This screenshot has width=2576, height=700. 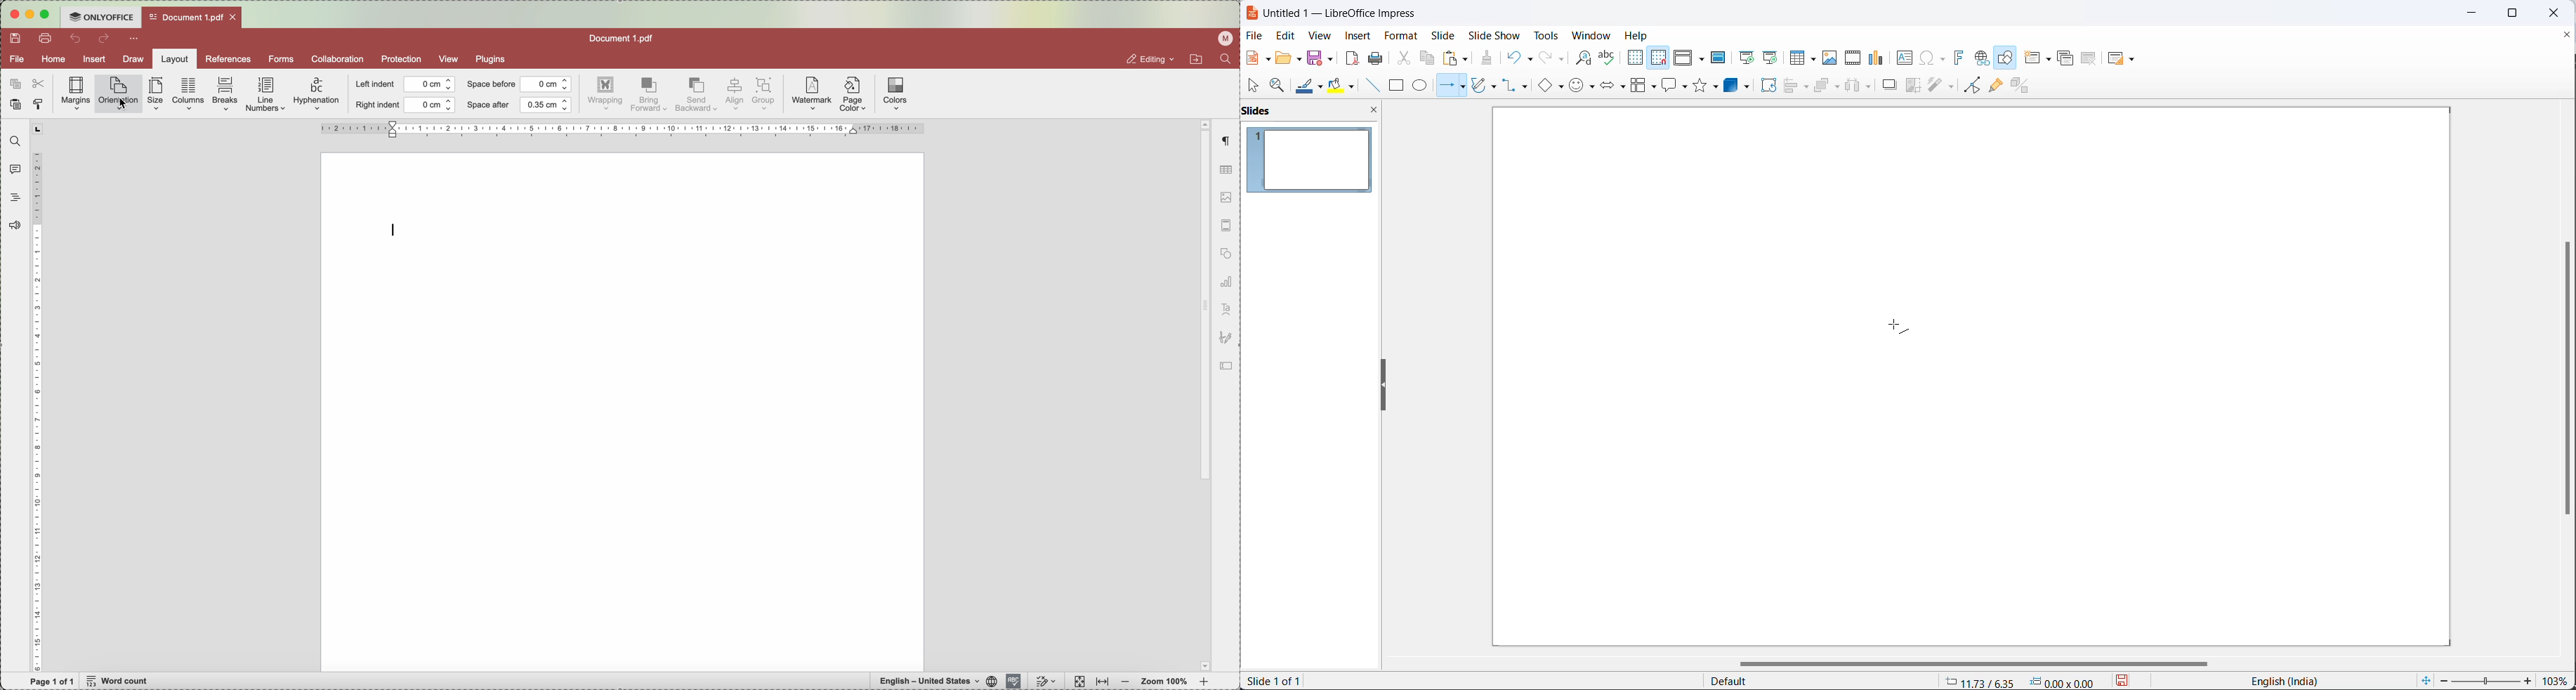 I want to click on crop image, so click(x=1914, y=86).